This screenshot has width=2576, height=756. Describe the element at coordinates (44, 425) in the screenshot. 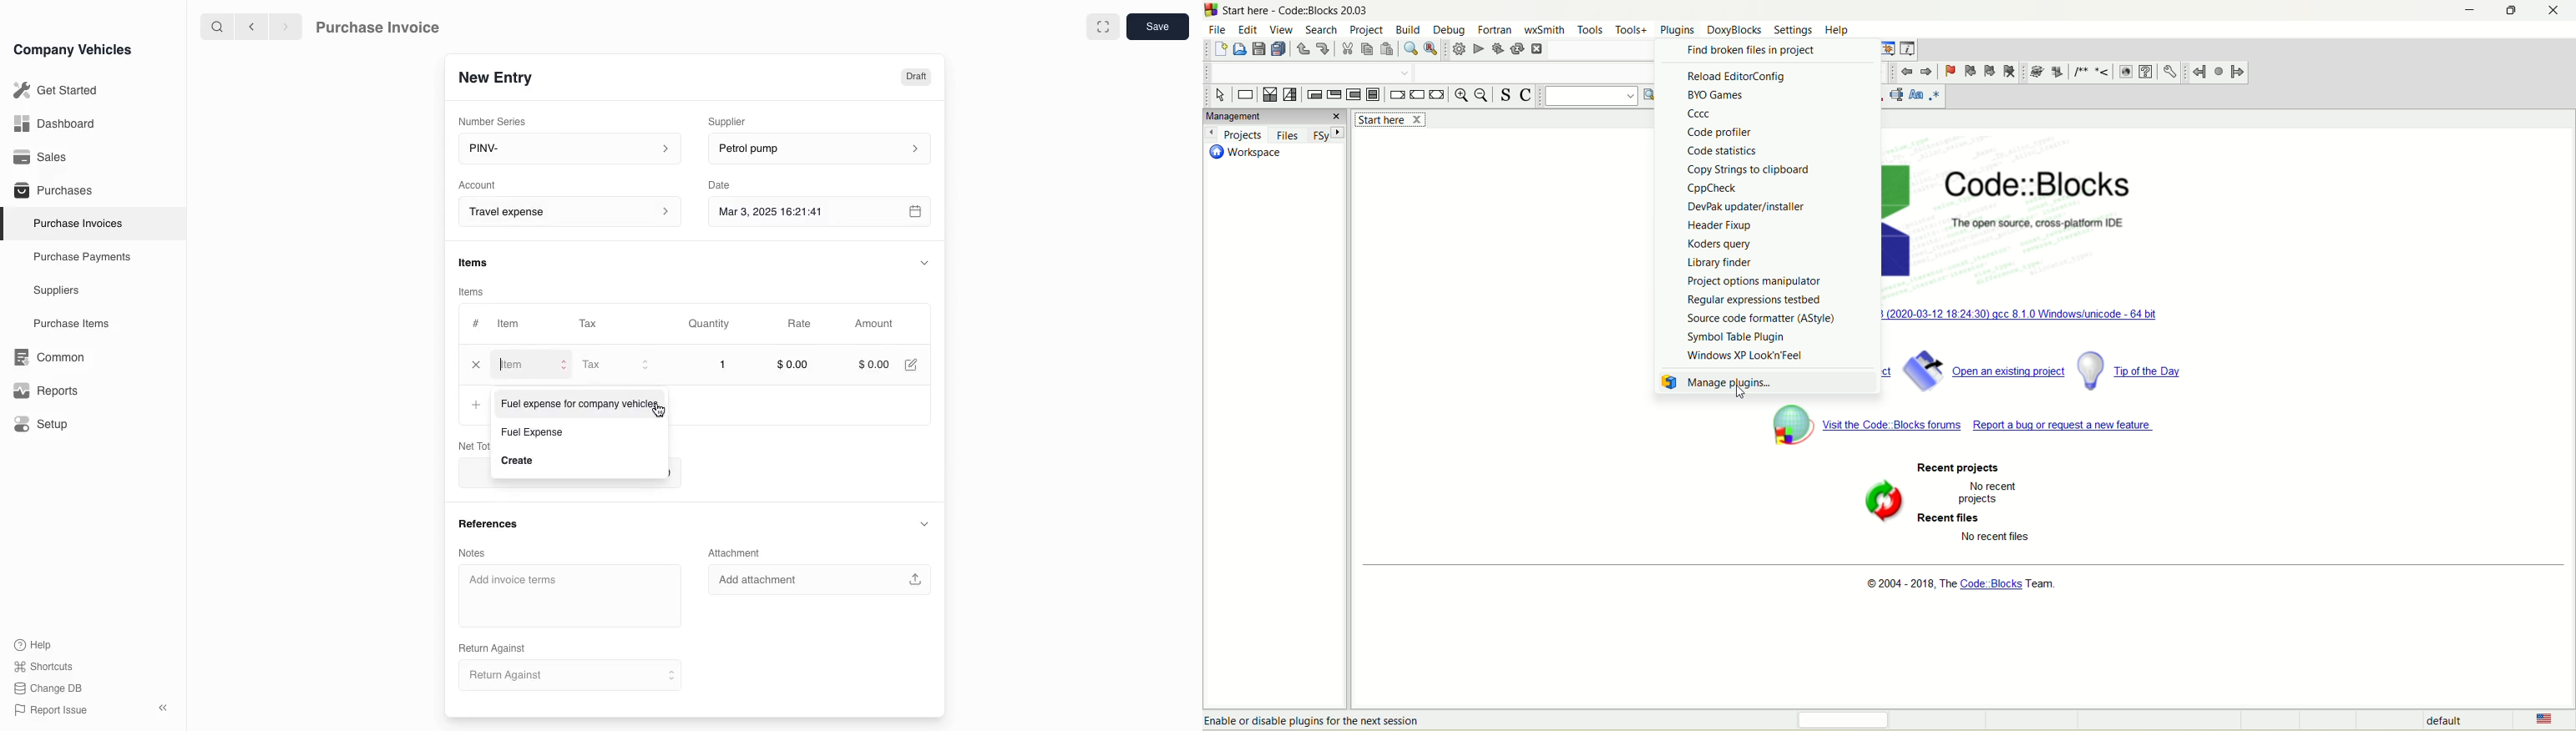

I see `Setup` at that location.